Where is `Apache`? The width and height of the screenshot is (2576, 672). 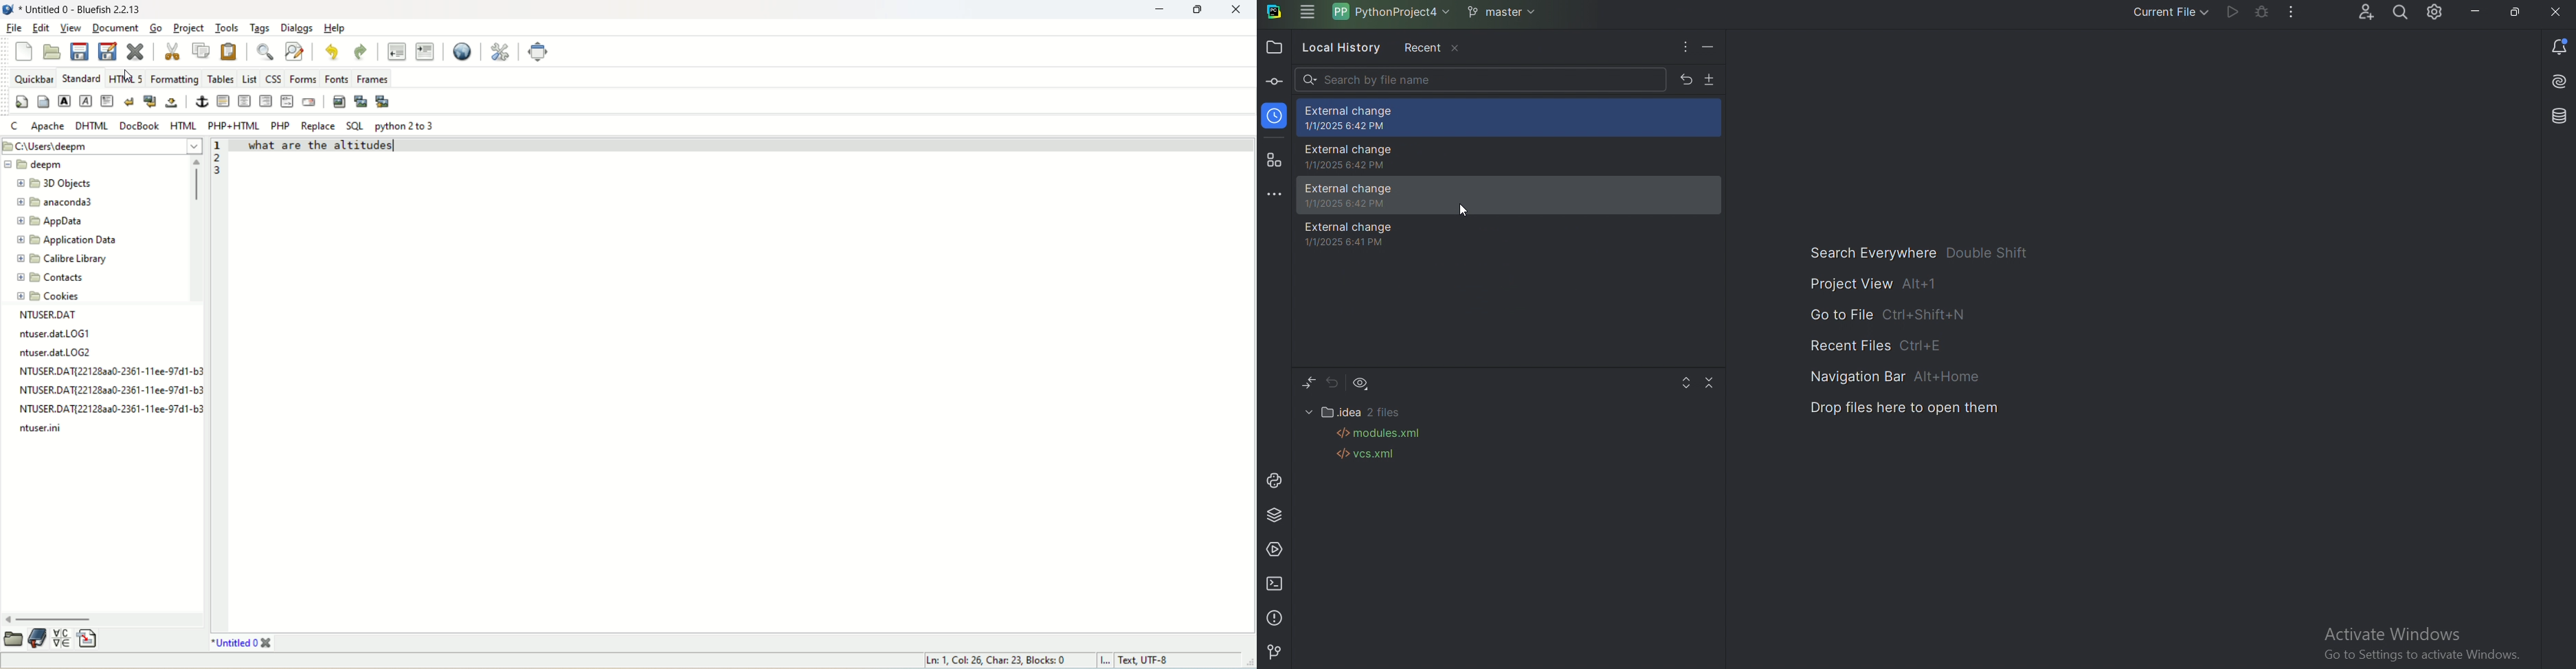
Apache is located at coordinates (49, 126).